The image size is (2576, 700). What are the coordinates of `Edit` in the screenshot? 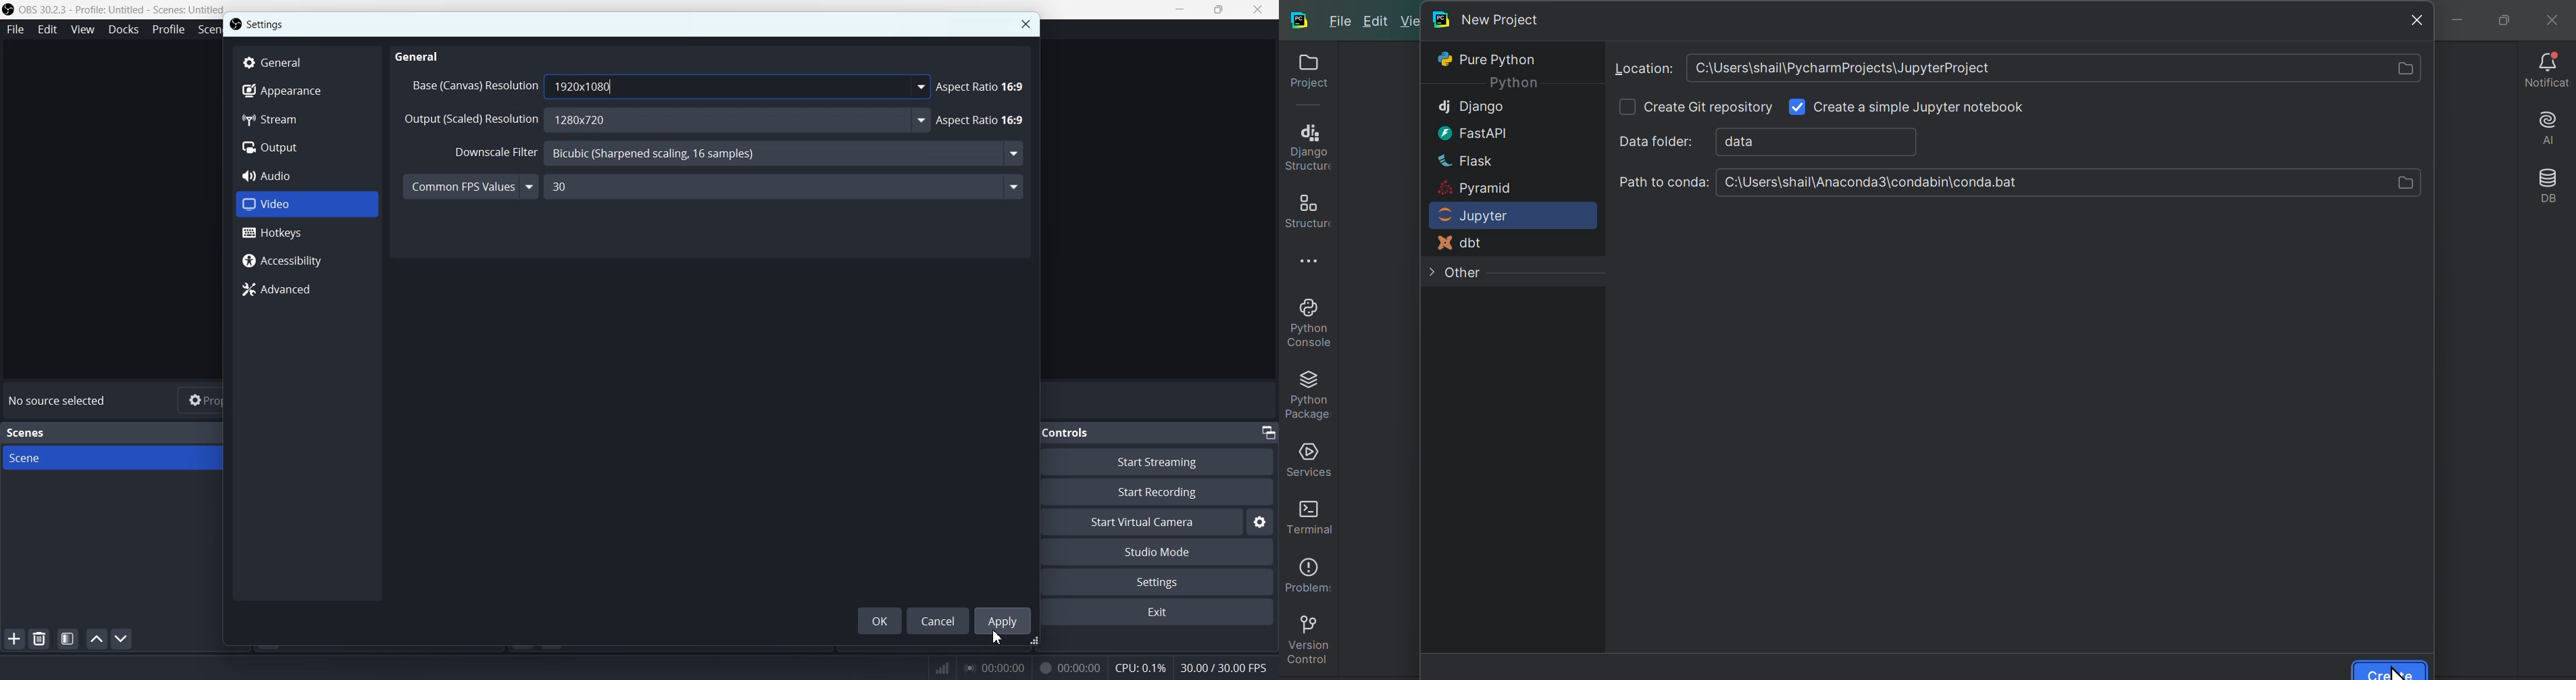 It's located at (47, 29).